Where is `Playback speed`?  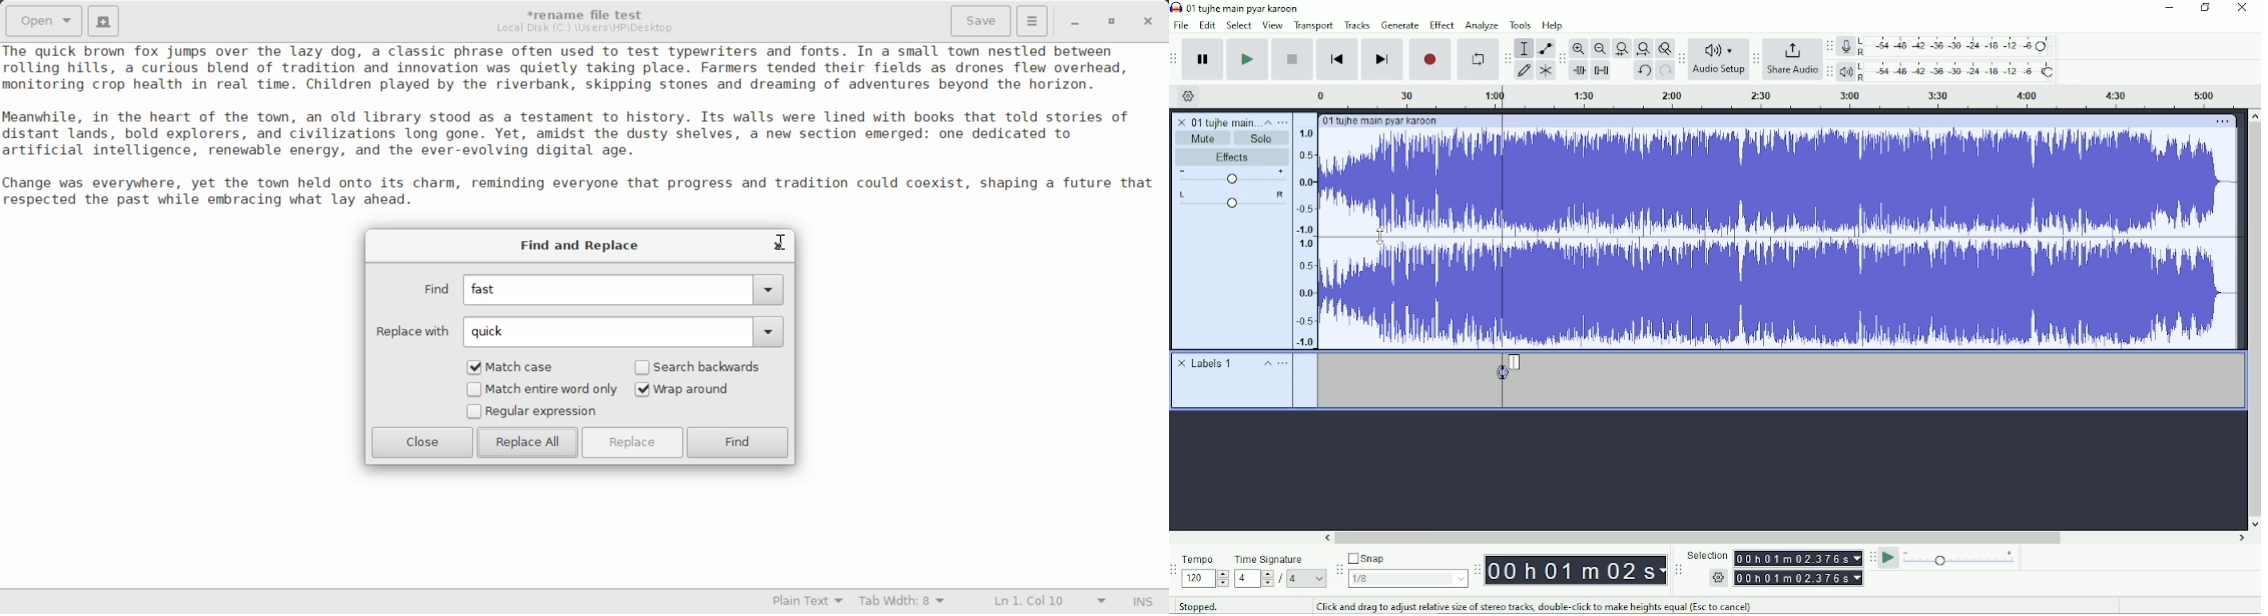 Playback speed is located at coordinates (1961, 558).